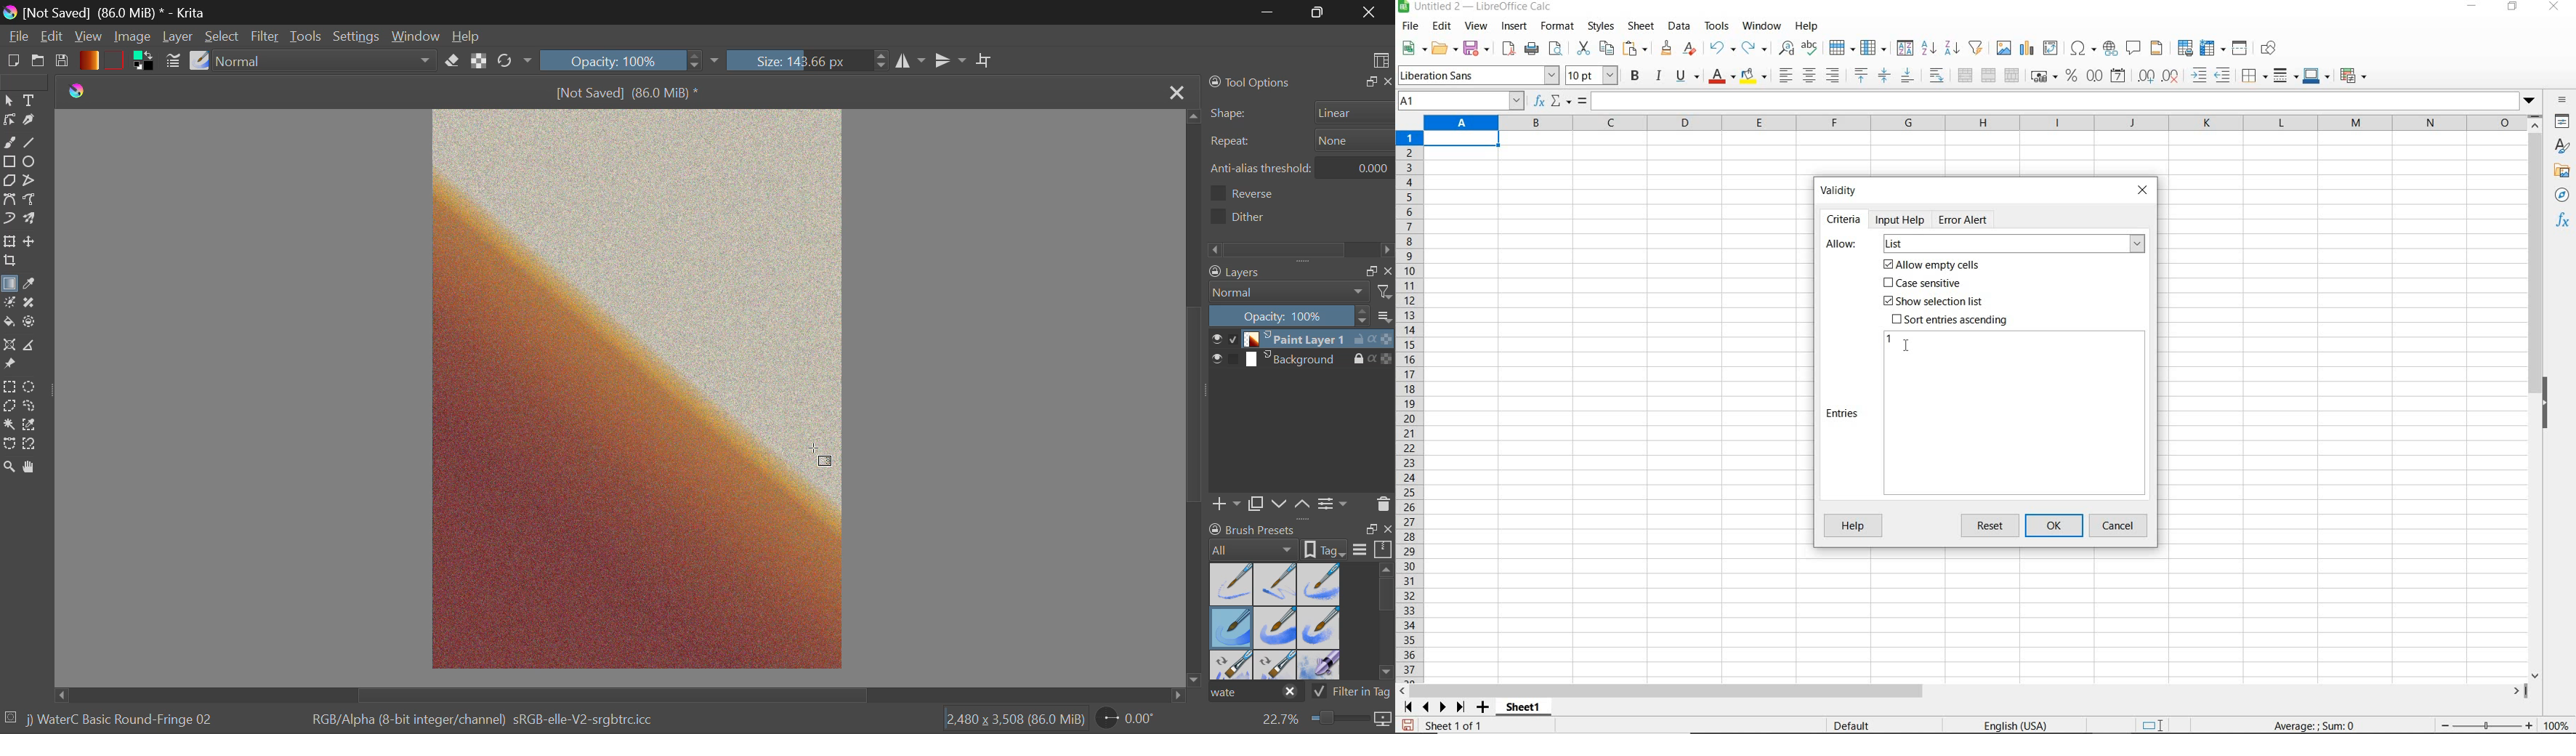 This screenshot has height=756, width=2576. I want to click on Input help, so click(1901, 219).